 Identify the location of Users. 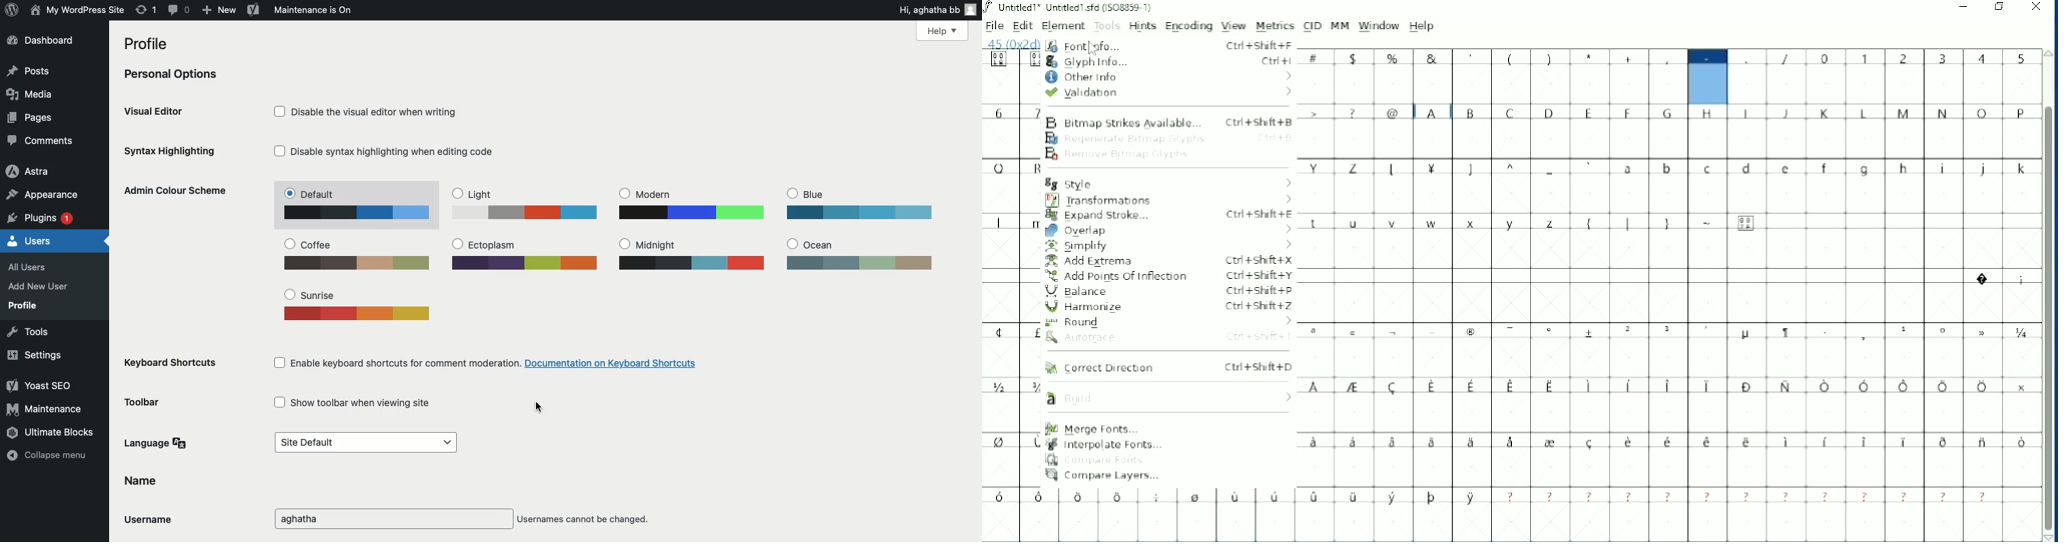
(32, 241).